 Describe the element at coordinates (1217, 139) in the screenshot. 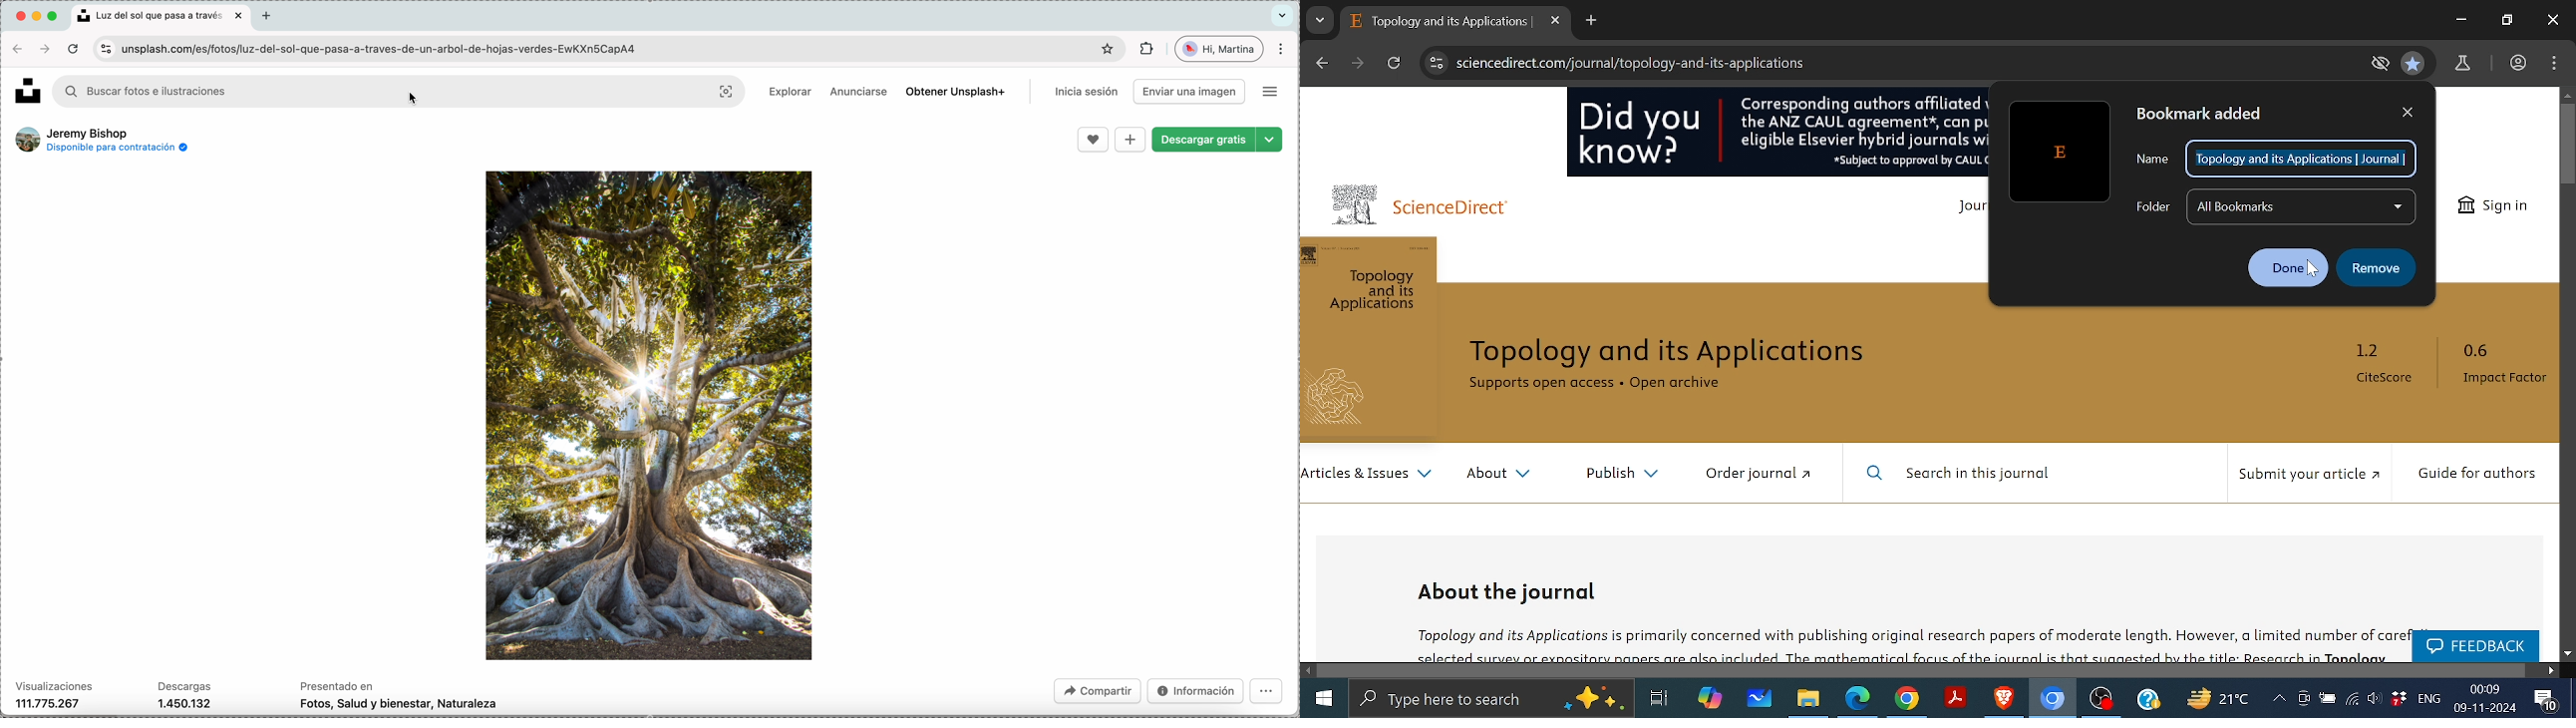

I see `download button` at that location.